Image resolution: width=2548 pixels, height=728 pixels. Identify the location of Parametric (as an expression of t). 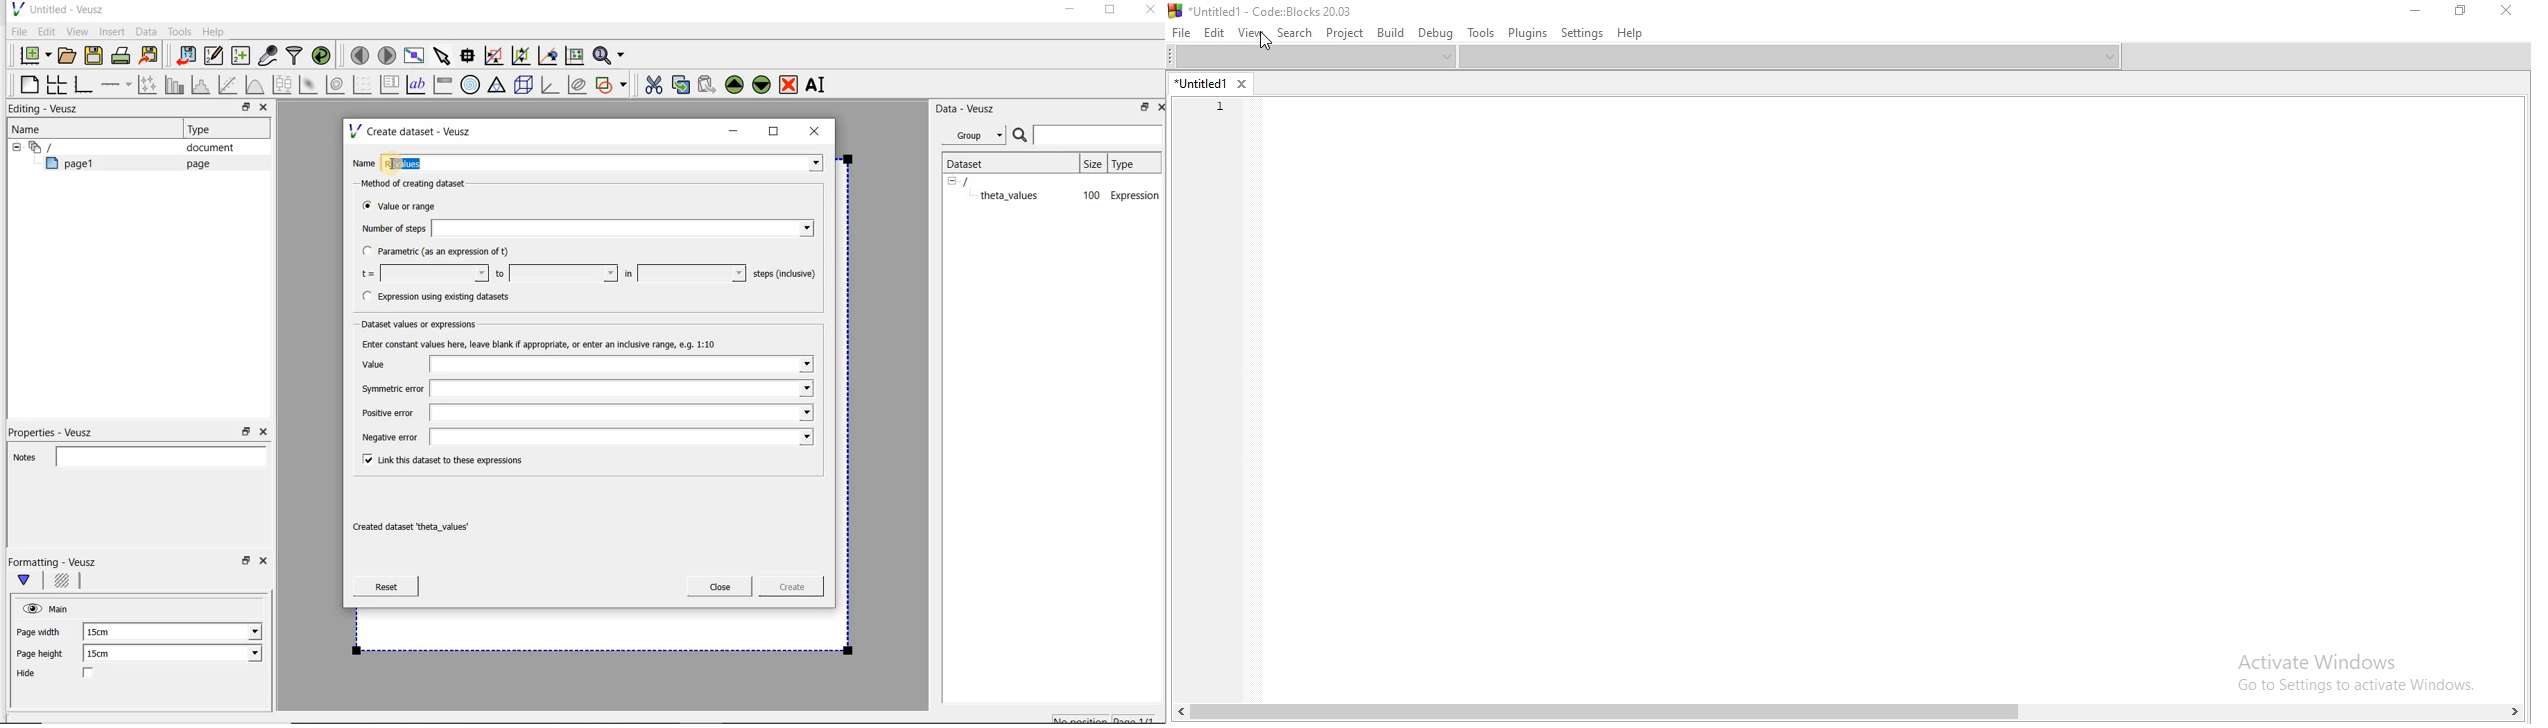
(442, 252).